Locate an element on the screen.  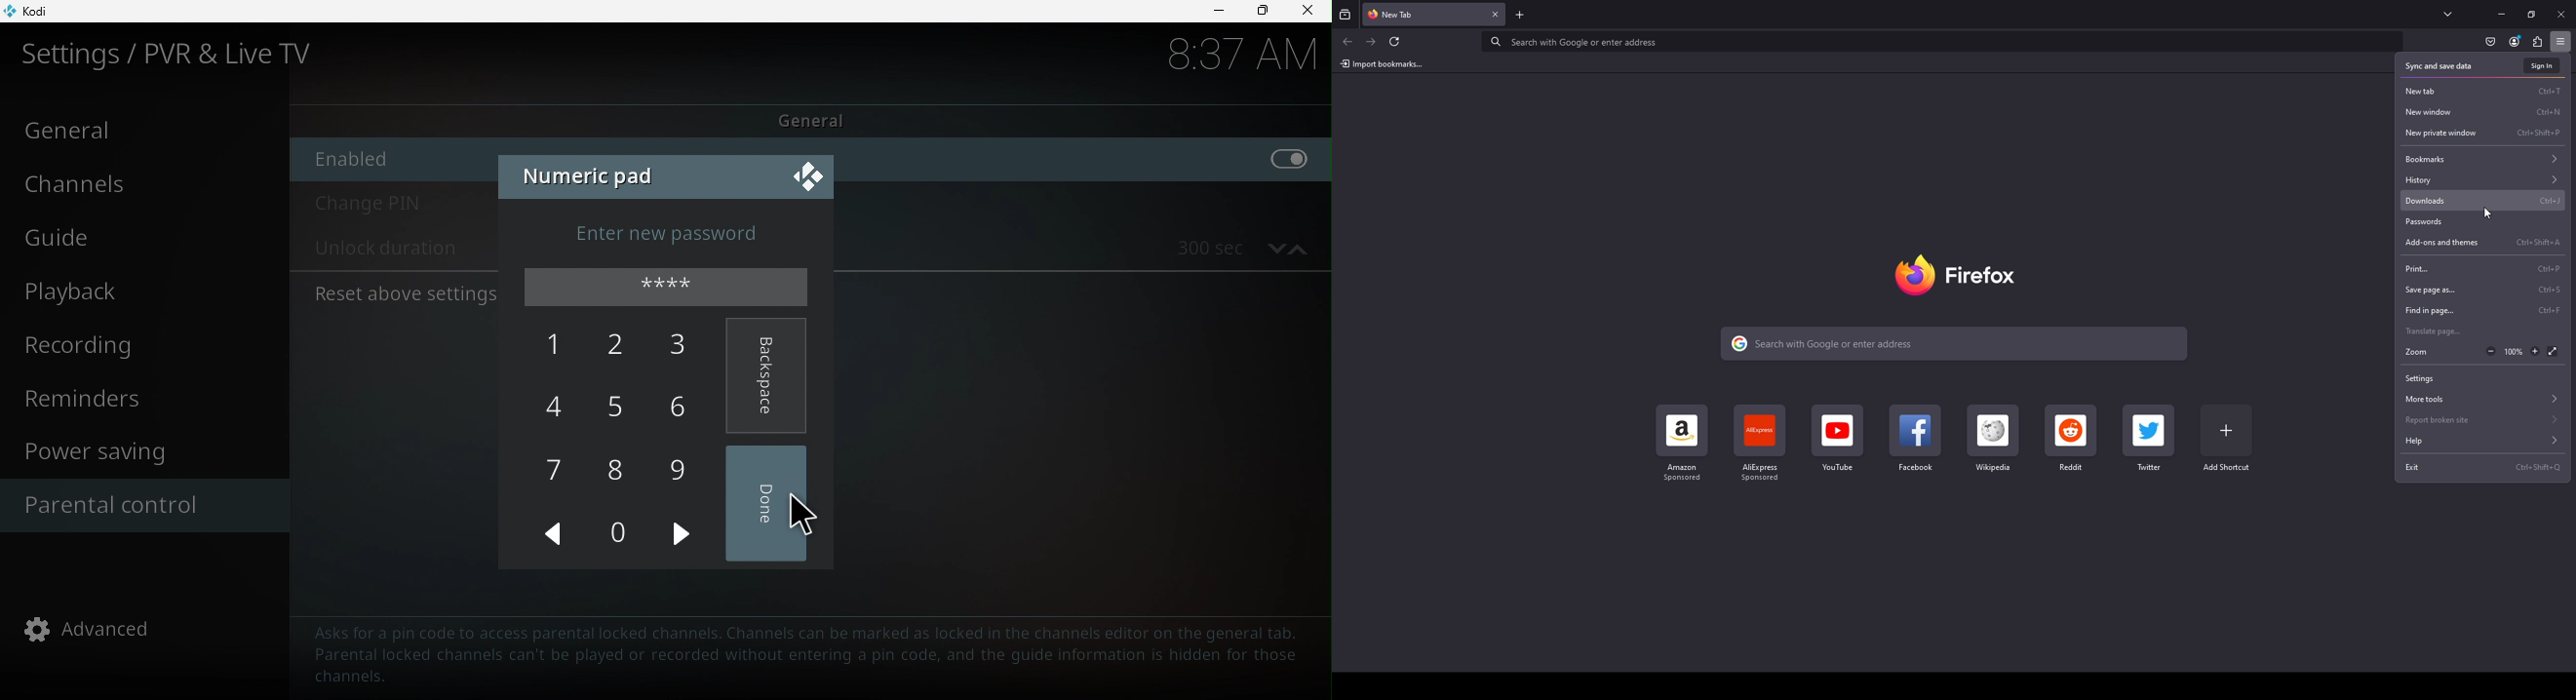
List all tabs is located at coordinates (2449, 14).